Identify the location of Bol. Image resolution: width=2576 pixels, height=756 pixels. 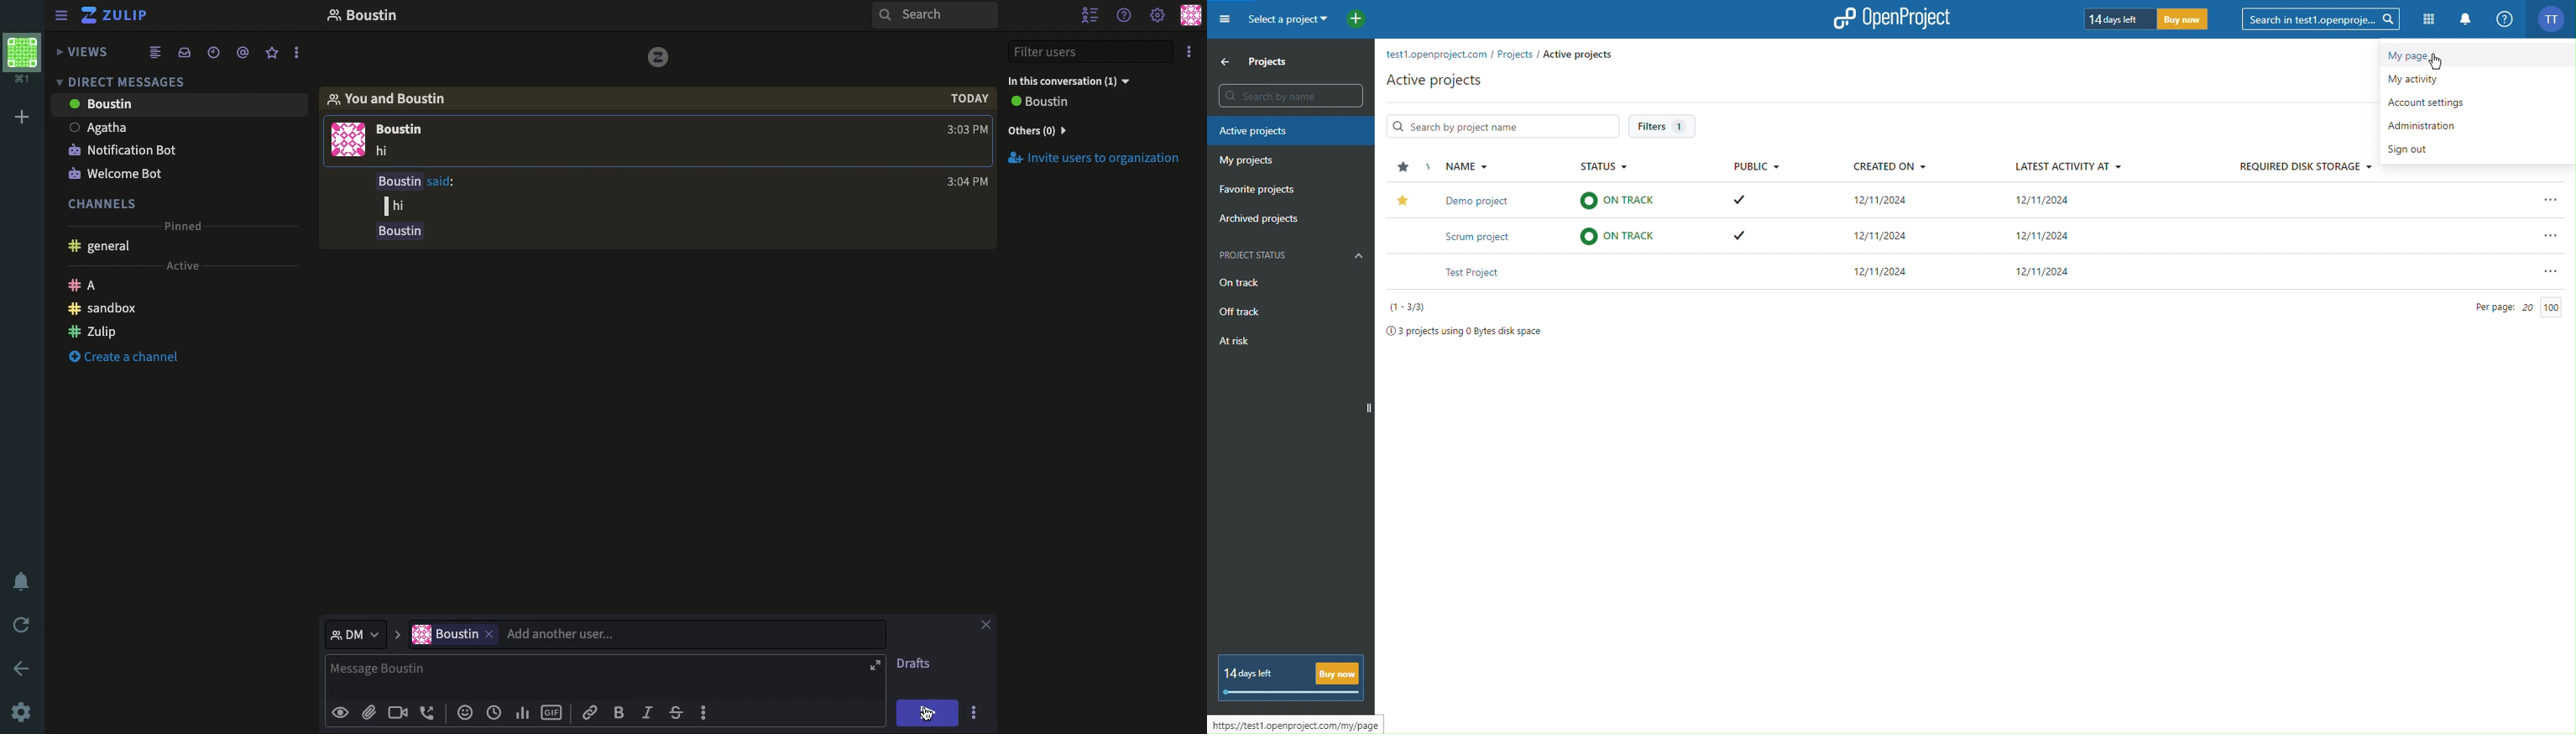
(622, 713).